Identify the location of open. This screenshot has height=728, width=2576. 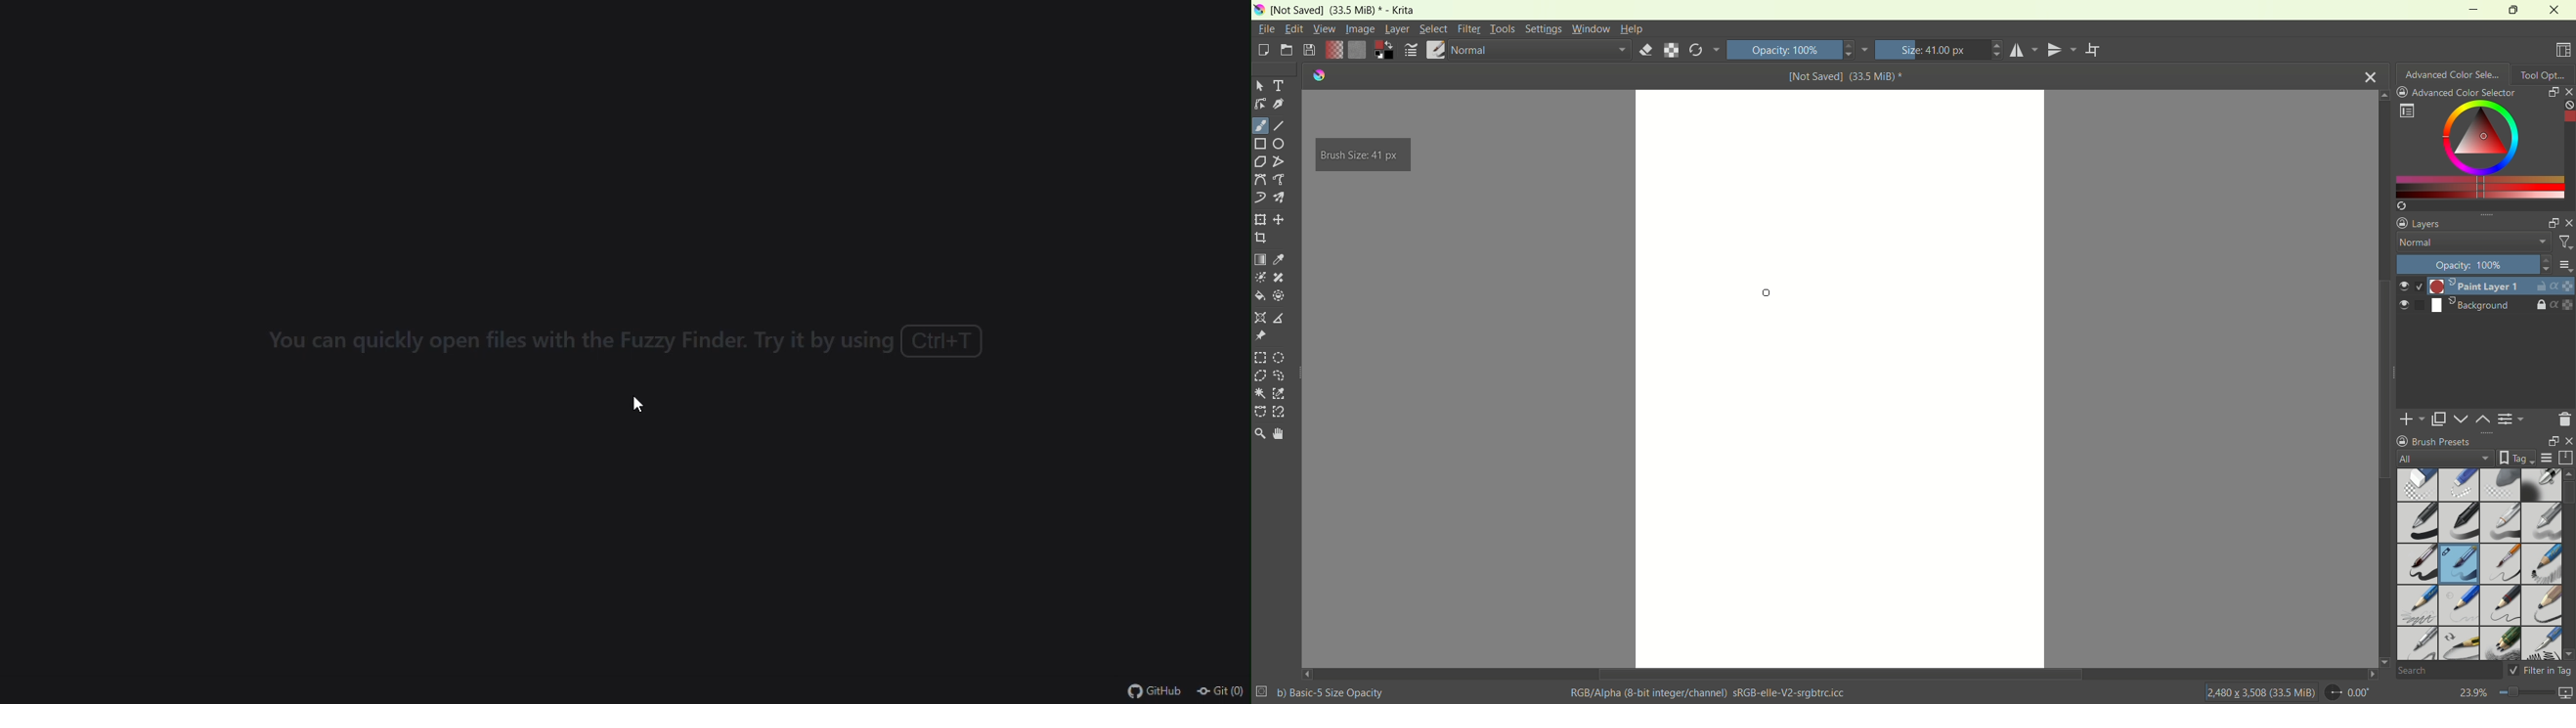
(1286, 49).